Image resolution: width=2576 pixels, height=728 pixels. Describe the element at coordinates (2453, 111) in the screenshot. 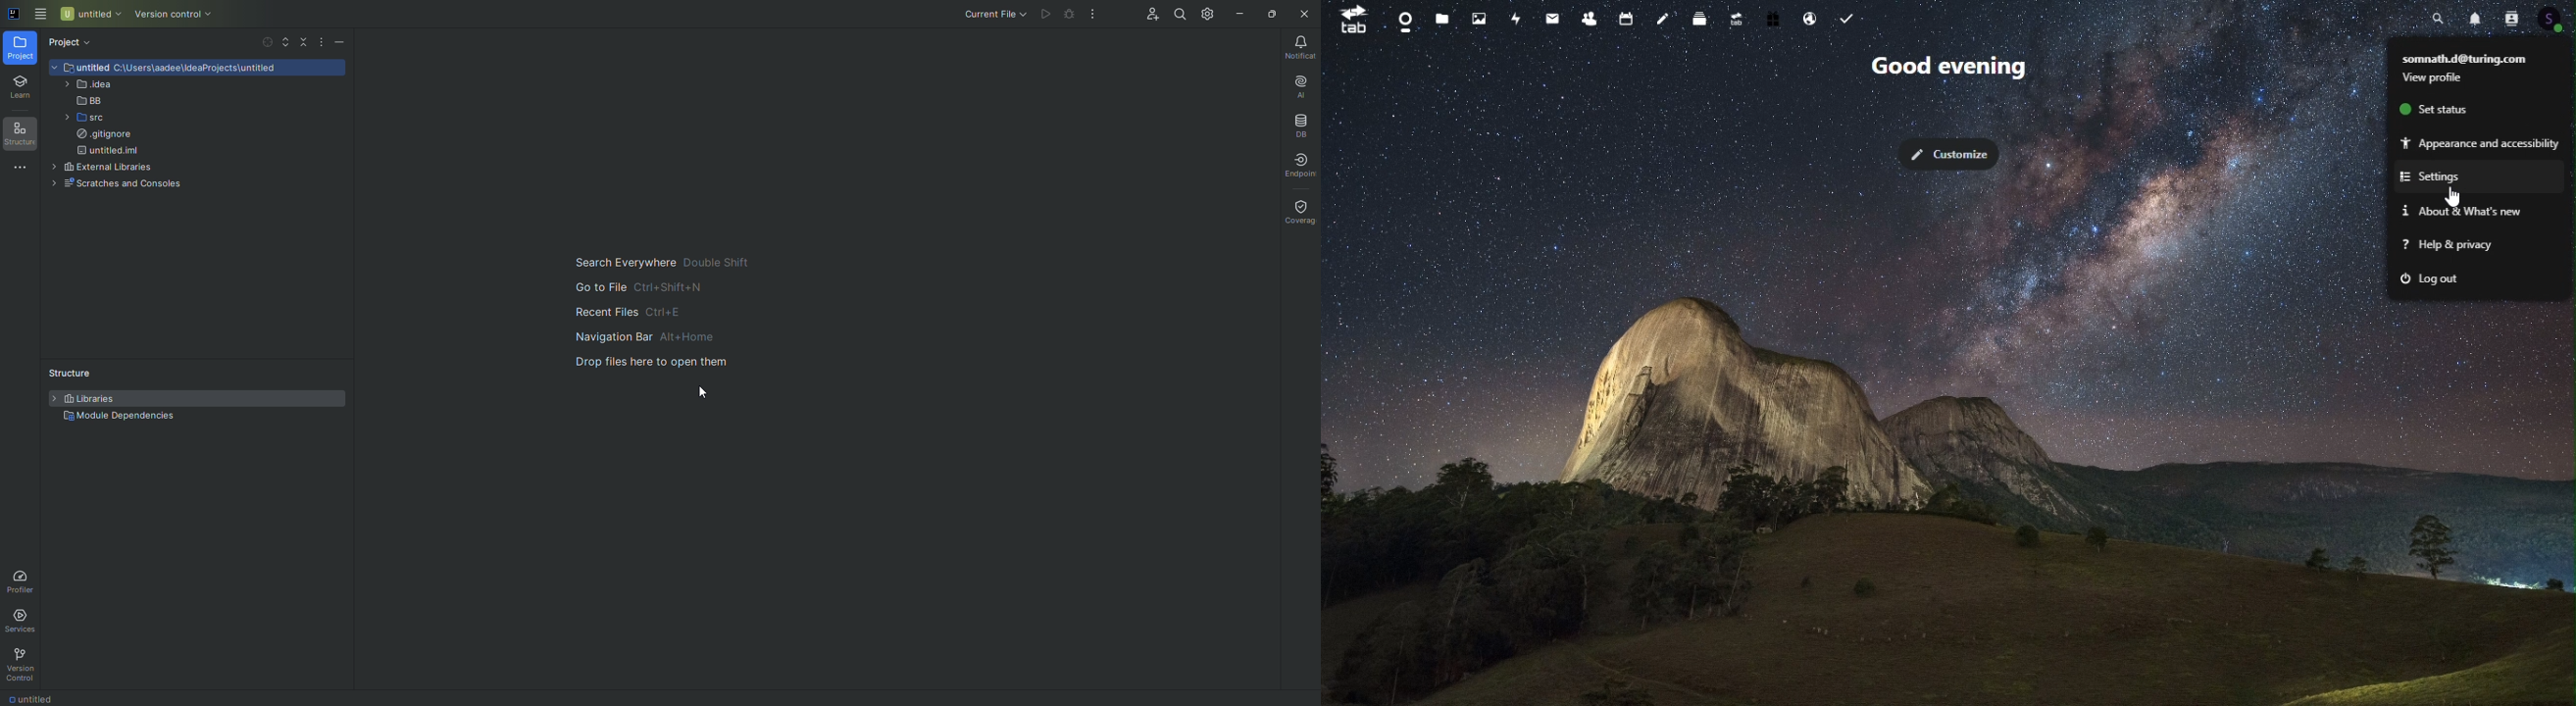

I see `set status` at that location.